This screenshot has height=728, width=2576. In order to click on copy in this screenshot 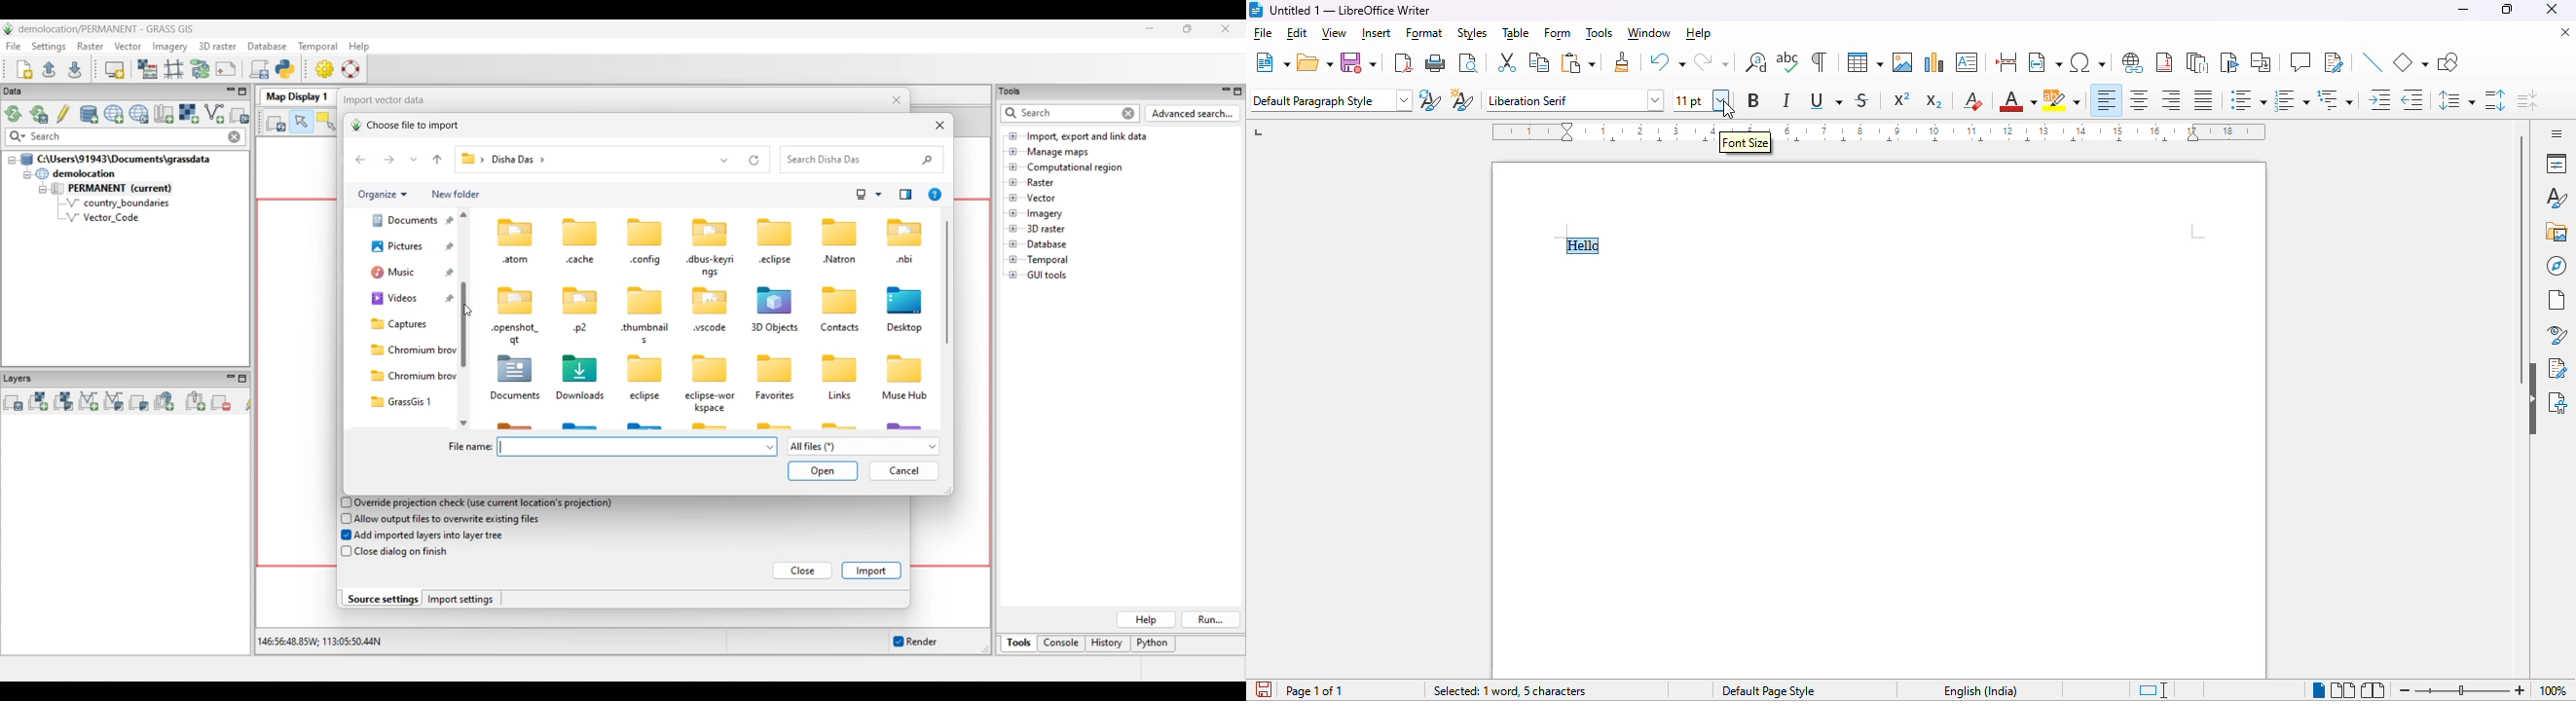, I will do `click(1539, 62)`.